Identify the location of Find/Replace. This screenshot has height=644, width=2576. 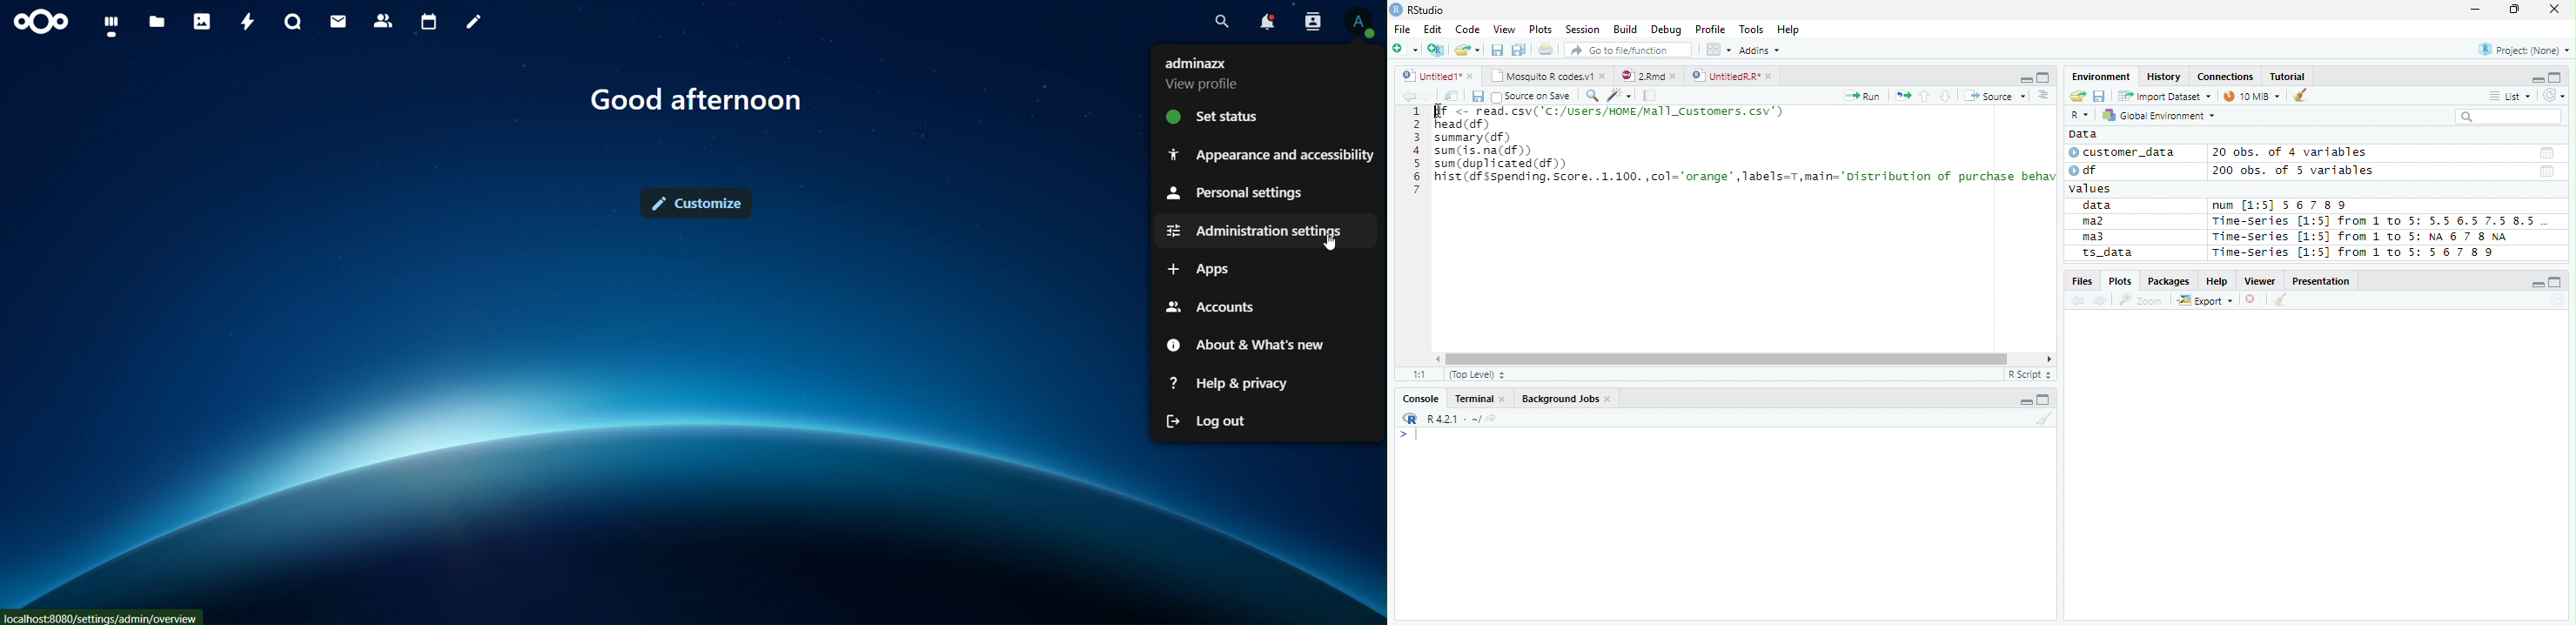
(1591, 95).